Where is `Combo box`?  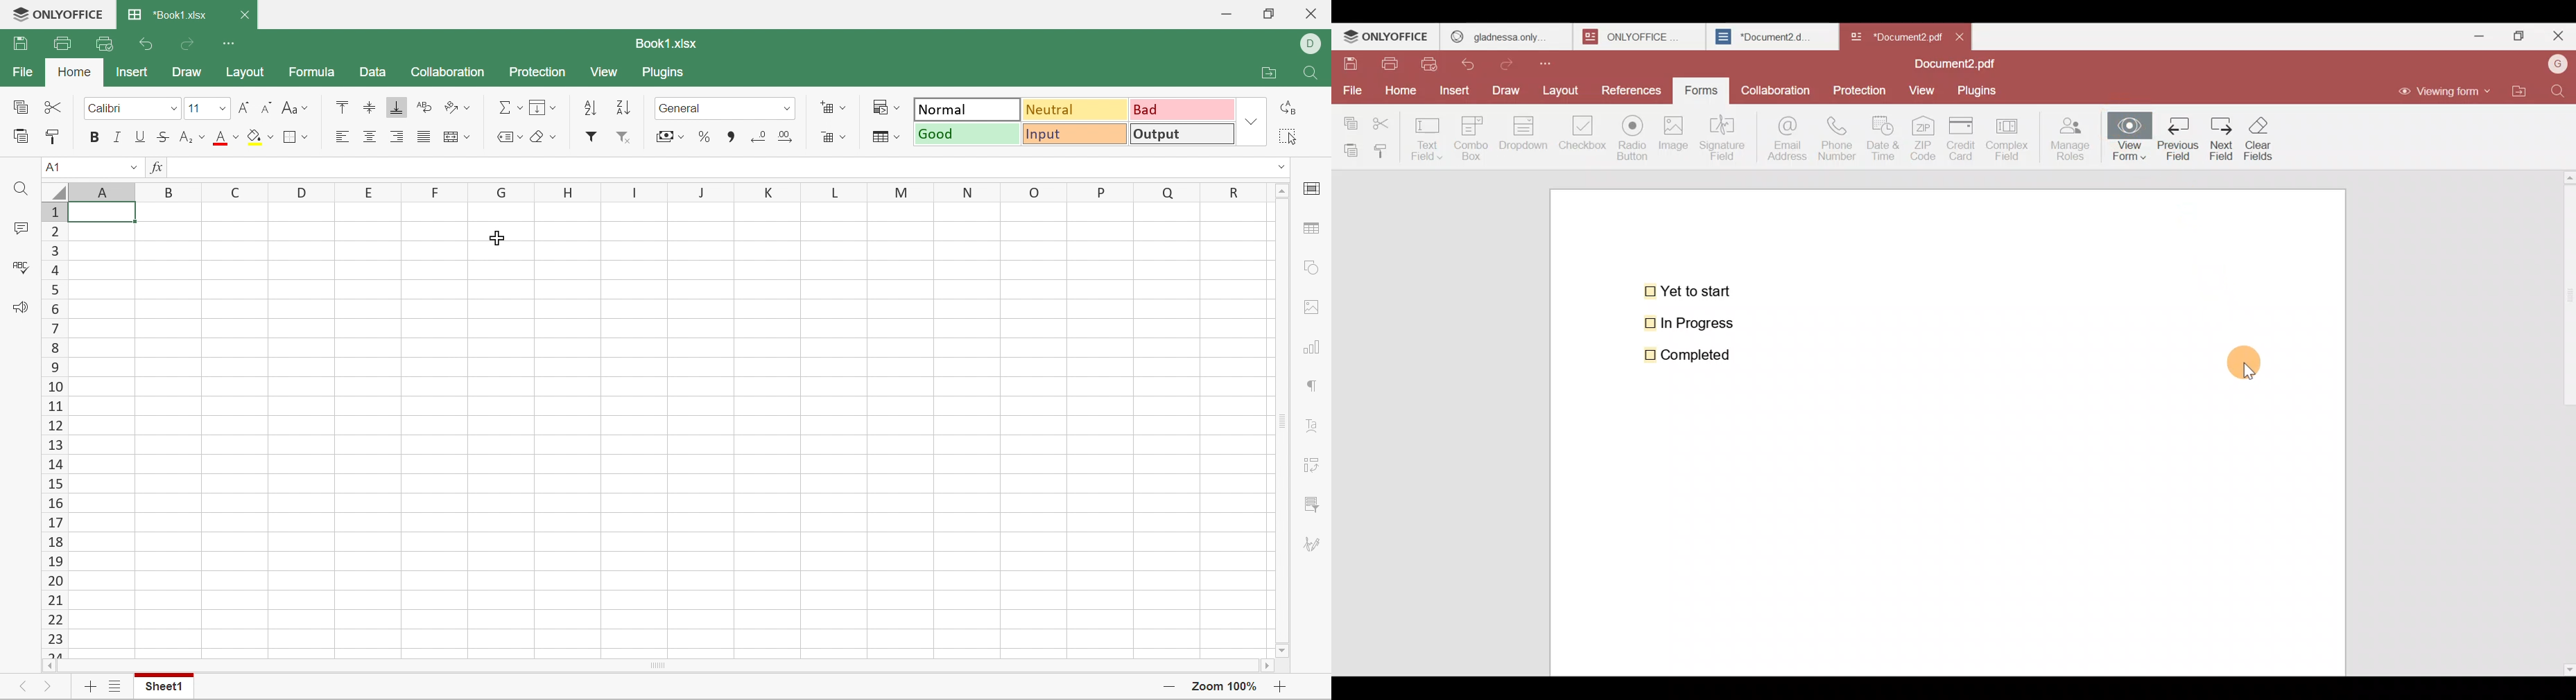
Combo box is located at coordinates (1471, 136).